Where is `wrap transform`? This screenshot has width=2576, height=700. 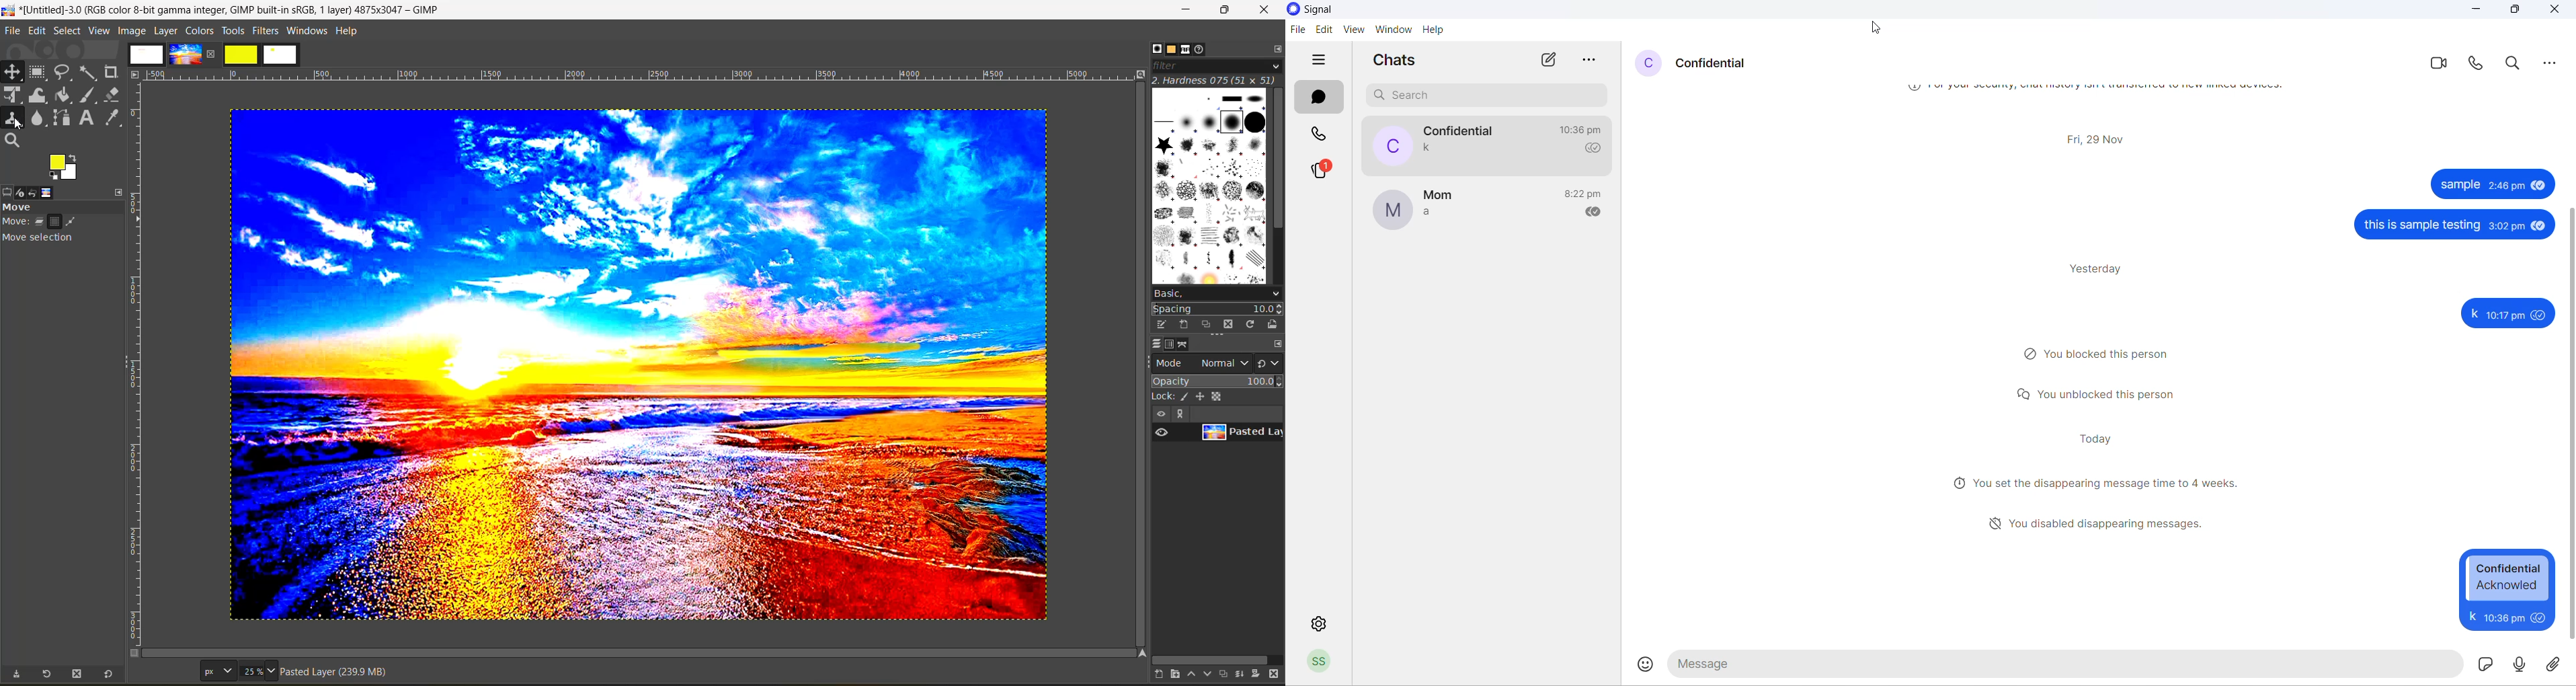
wrap transform is located at coordinates (39, 96).